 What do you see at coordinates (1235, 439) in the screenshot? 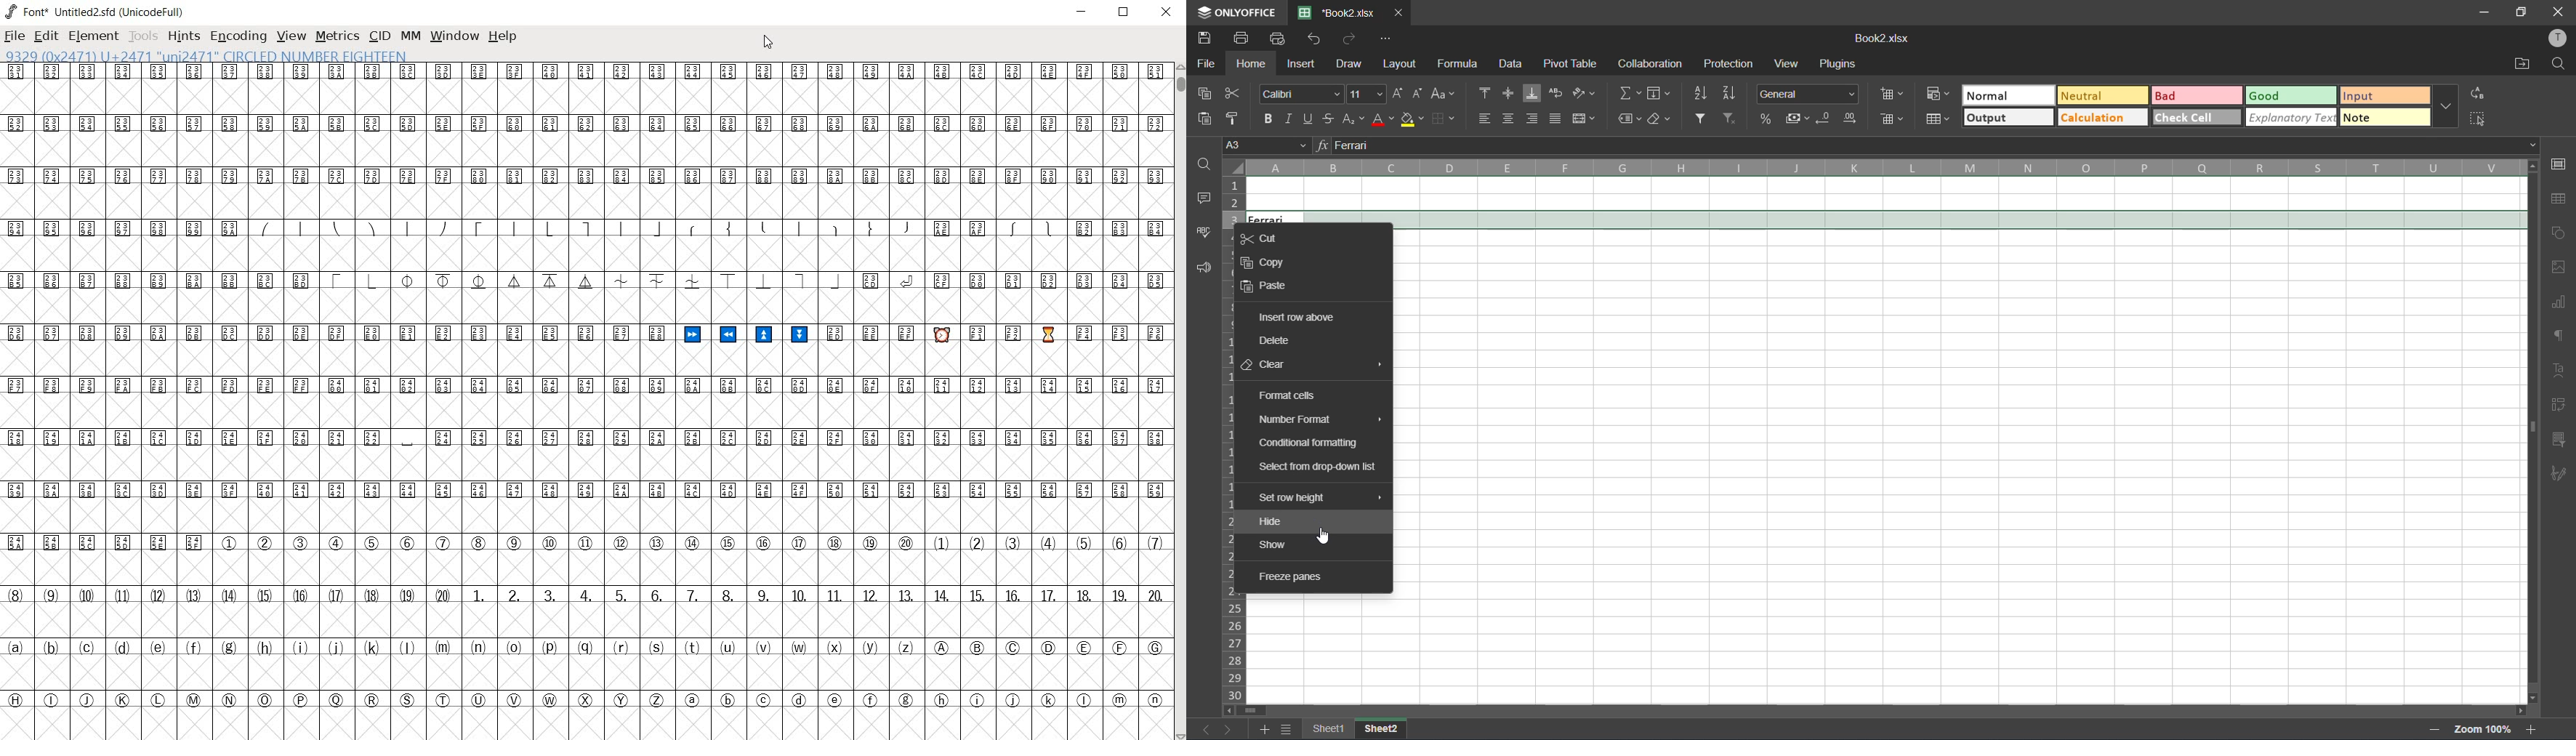
I see `row numbers` at bounding box center [1235, 439].